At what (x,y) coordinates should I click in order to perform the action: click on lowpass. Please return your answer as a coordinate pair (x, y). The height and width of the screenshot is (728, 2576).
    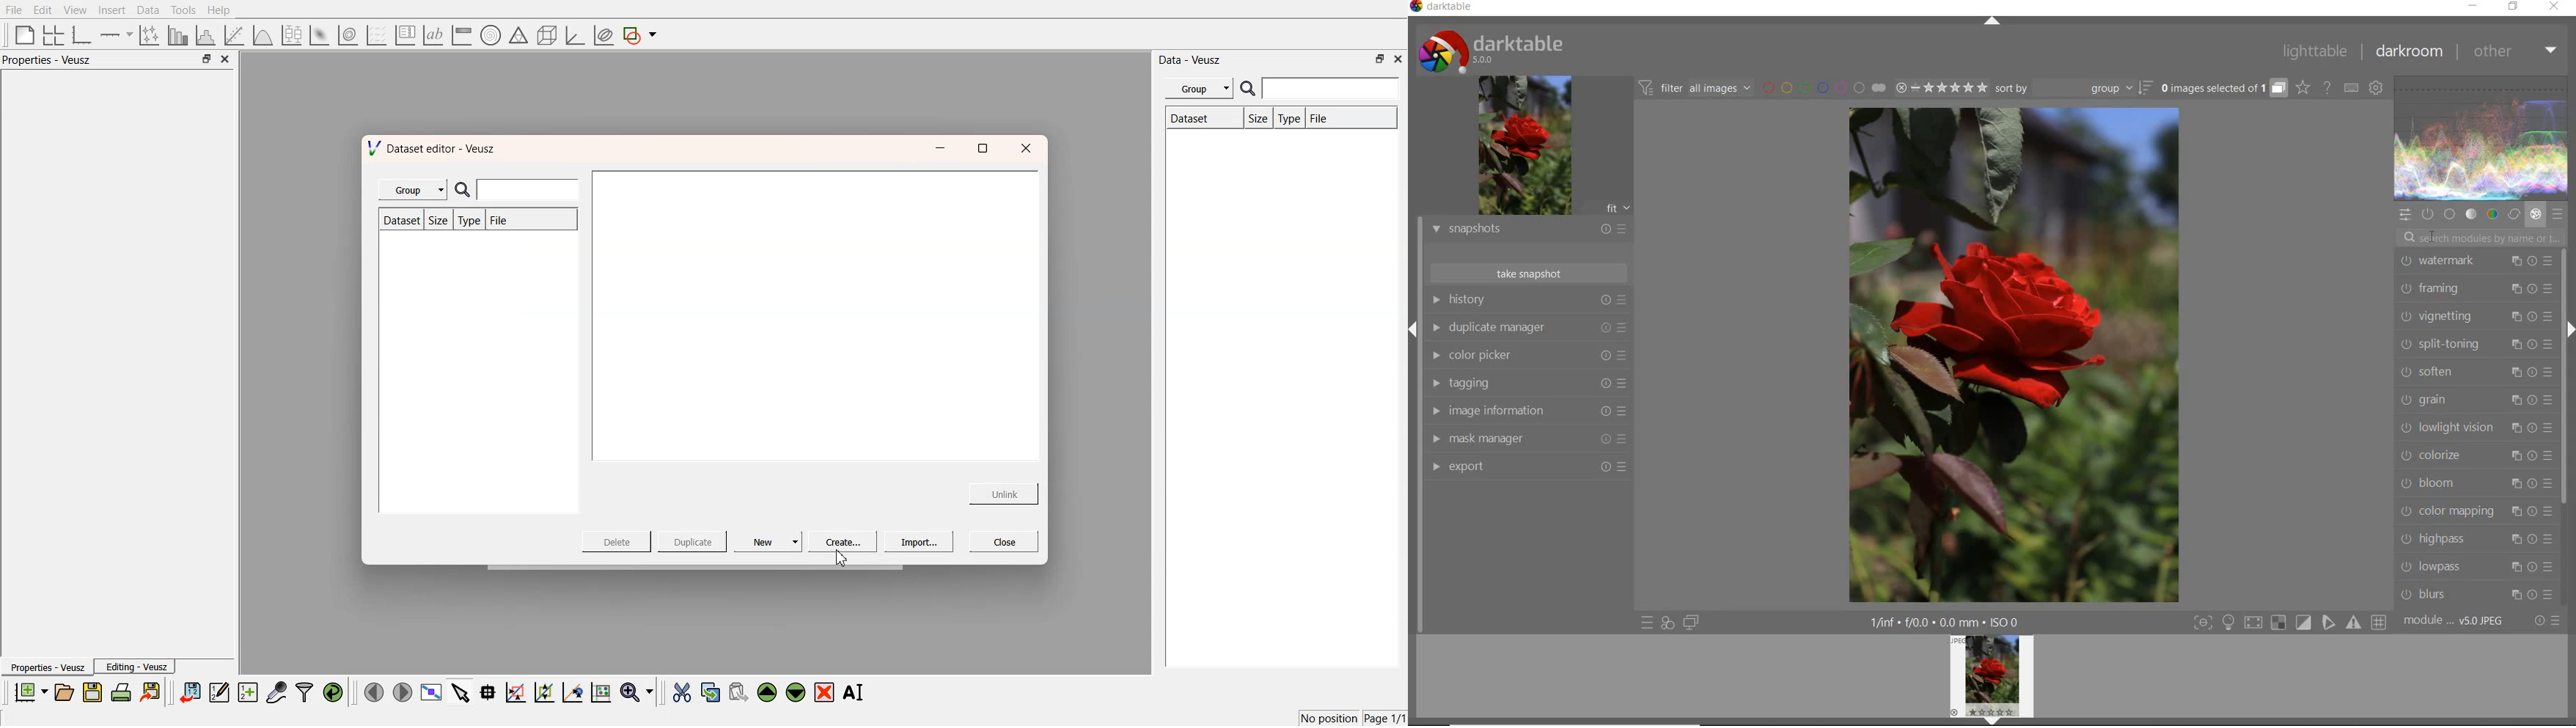
    Looking at the image, I should click on (2474, 566).